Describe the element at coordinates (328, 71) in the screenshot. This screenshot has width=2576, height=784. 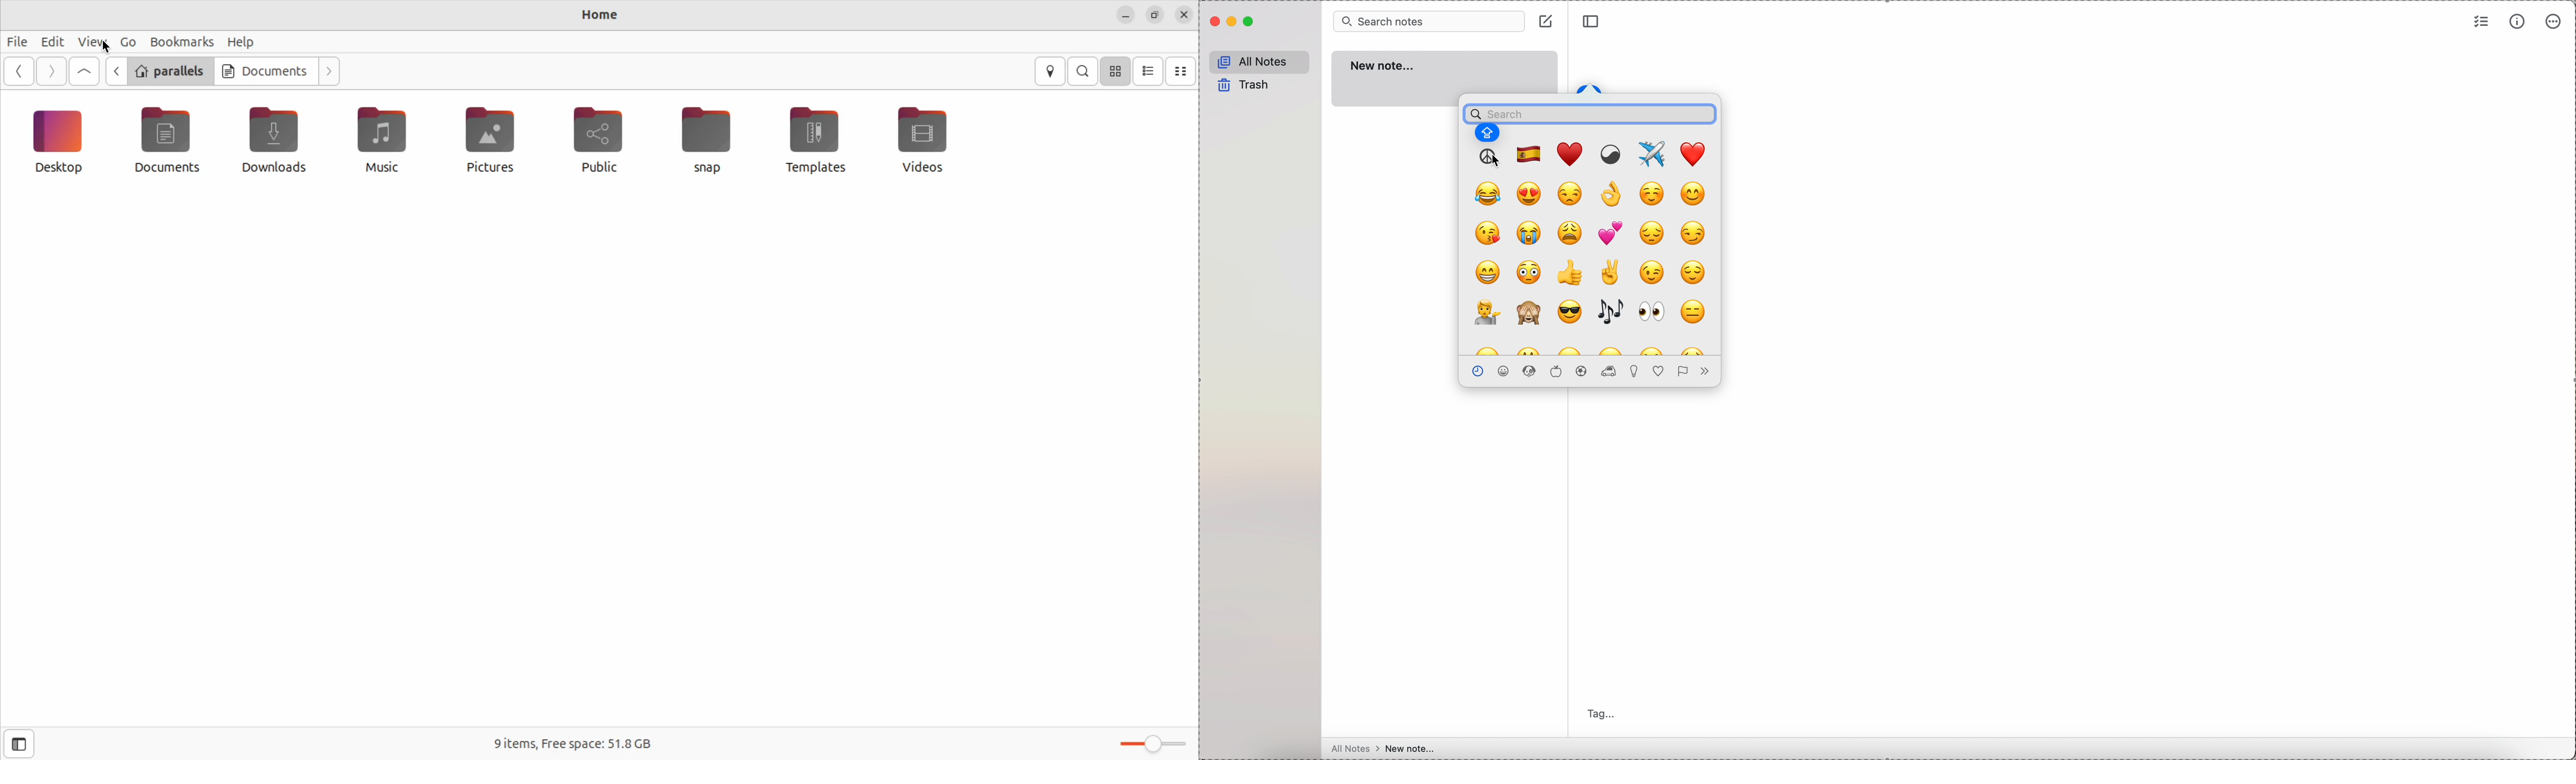
I see `next` at that location.